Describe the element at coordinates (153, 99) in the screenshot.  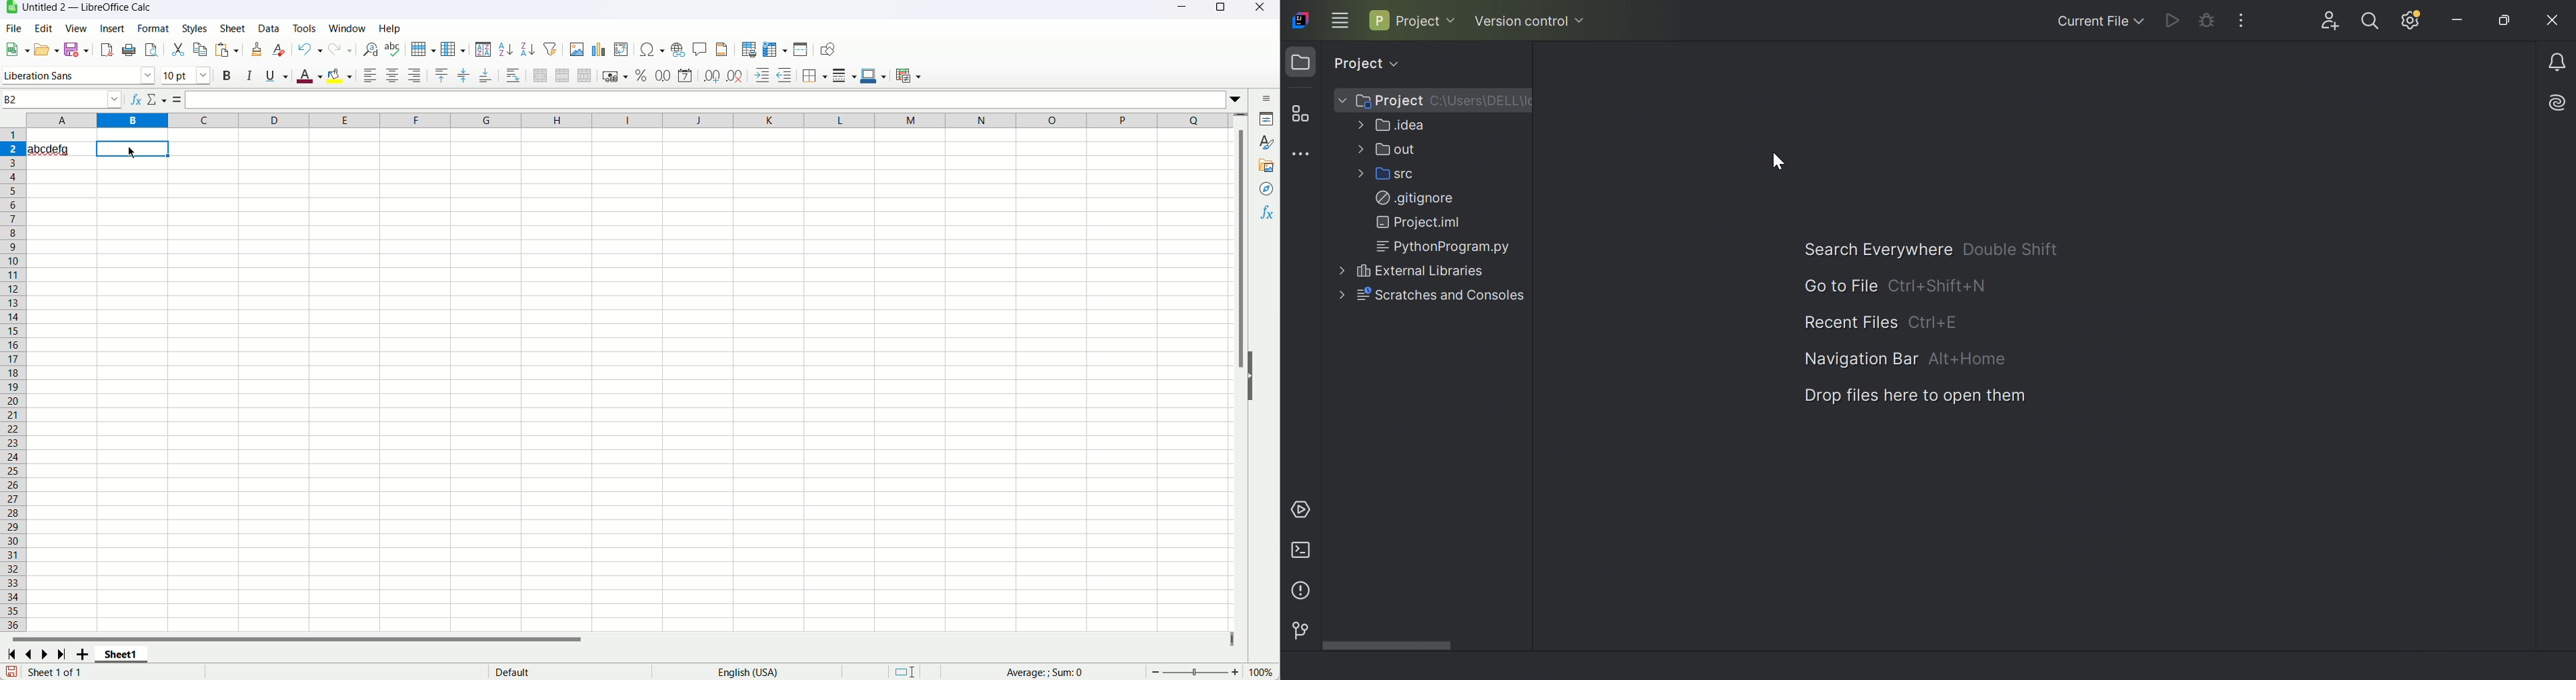
I see `cancel` at that location.